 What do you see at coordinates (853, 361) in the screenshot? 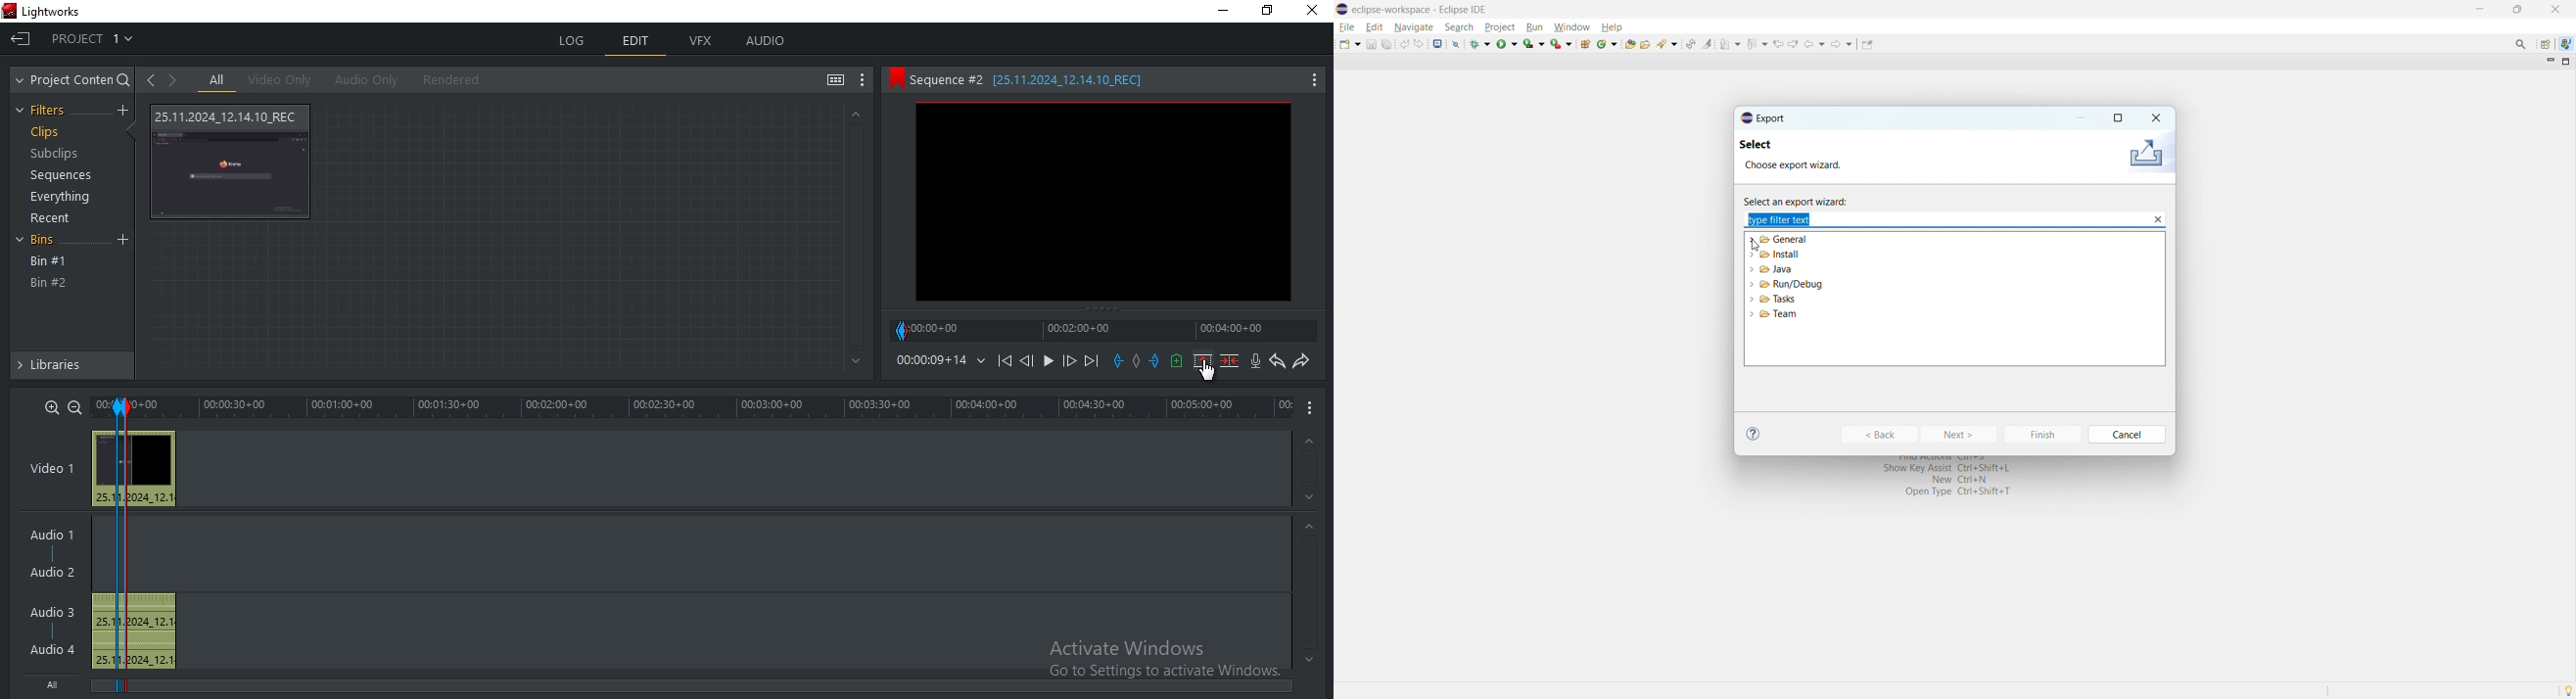
I see `Bottom` at bounding box center [853, 361].